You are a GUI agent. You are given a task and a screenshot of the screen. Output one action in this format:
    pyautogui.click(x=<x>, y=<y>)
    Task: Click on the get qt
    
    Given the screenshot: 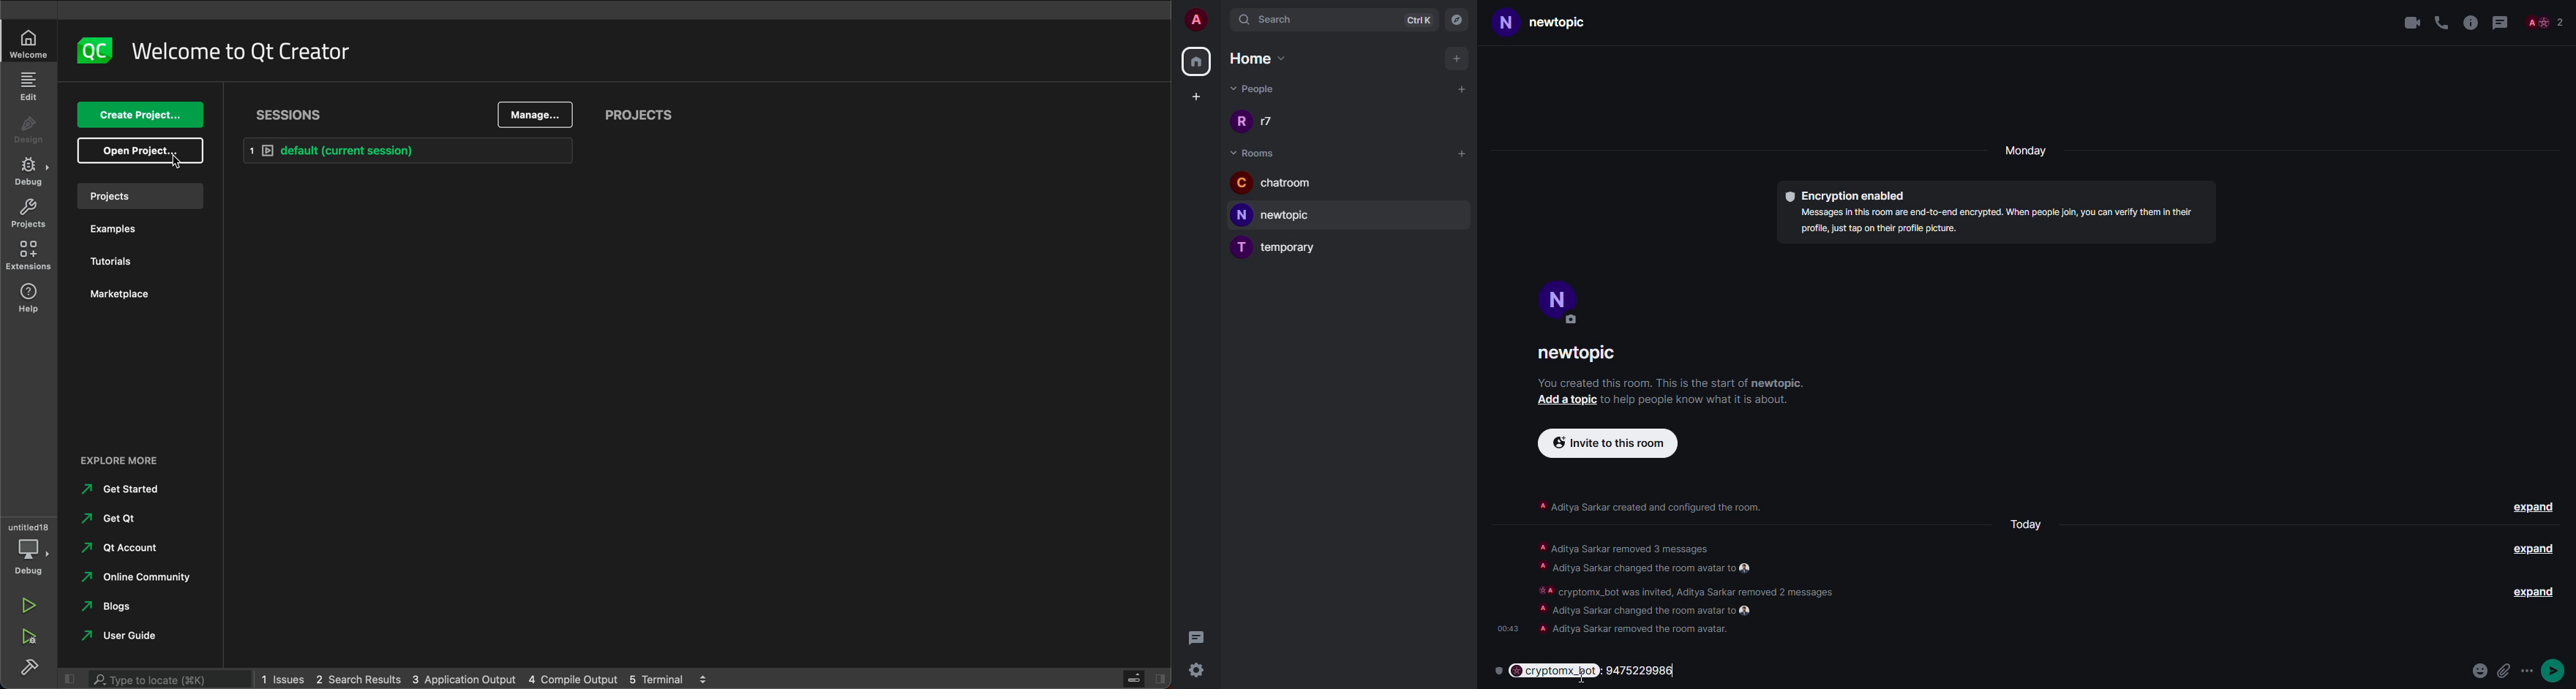 What is the action you would take?
    pyautogui.click(x=111, y=518)
    